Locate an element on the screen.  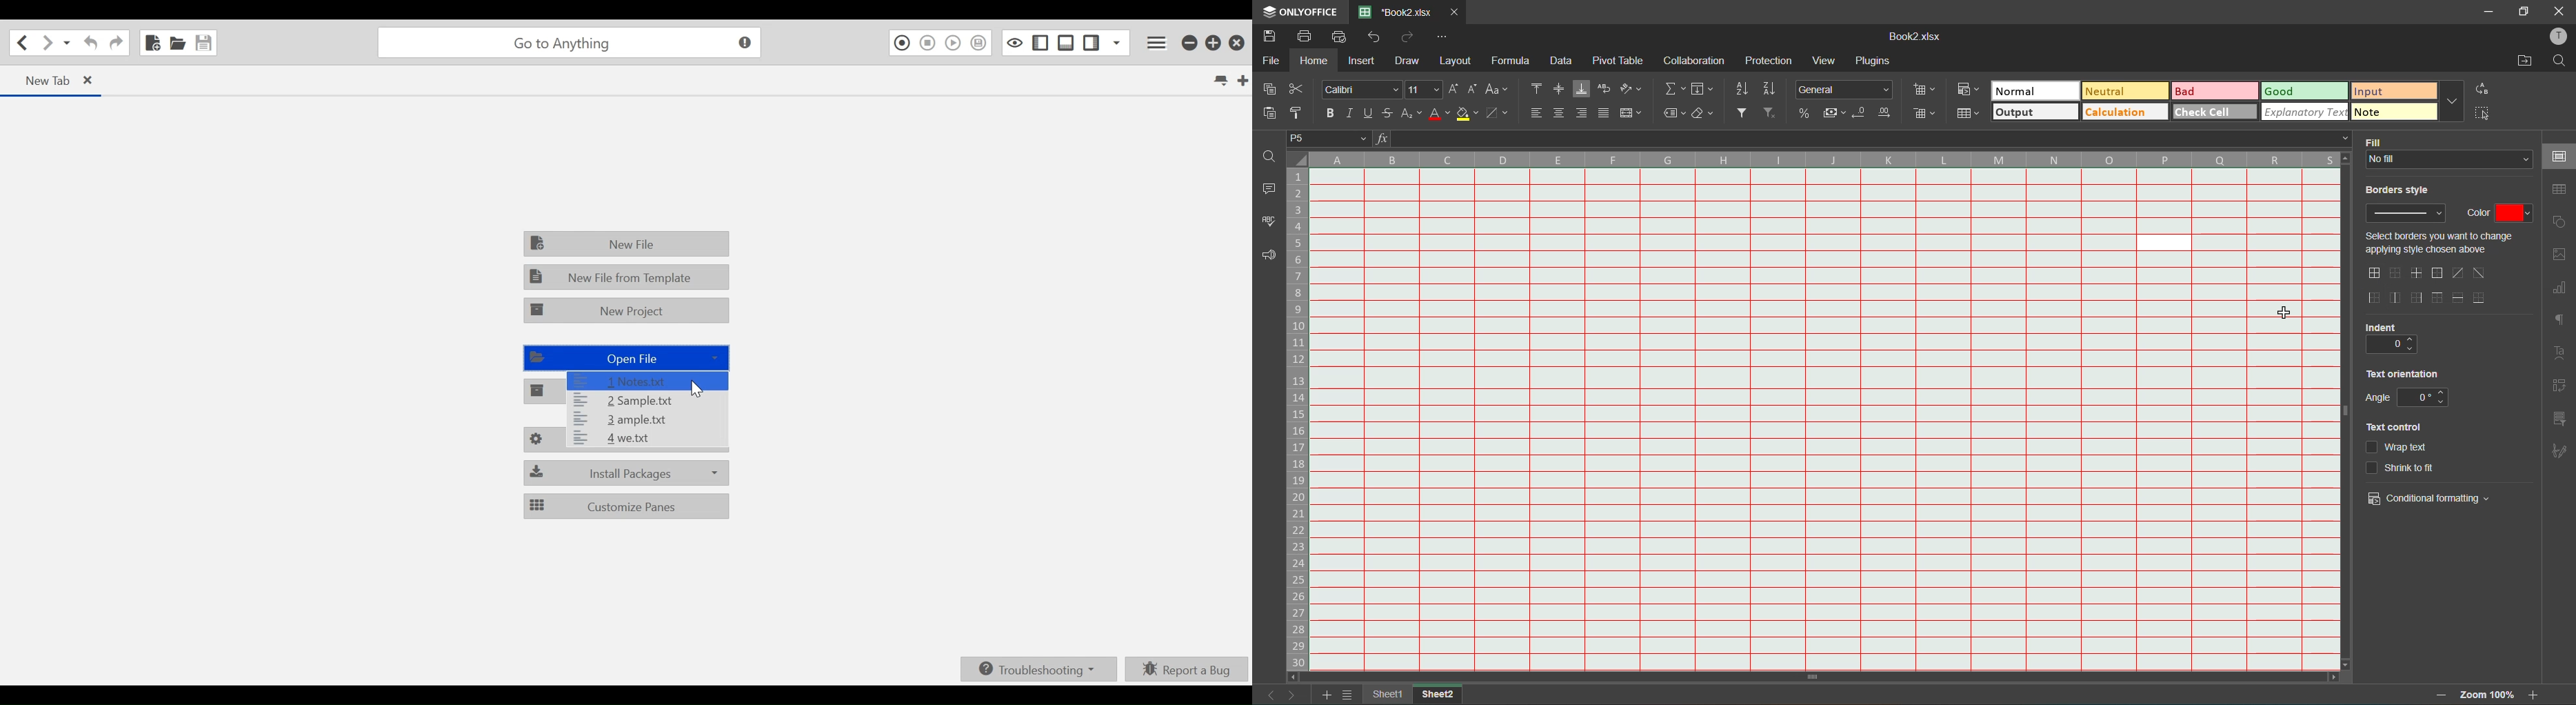
signature is located at coordinates (2559, 452).